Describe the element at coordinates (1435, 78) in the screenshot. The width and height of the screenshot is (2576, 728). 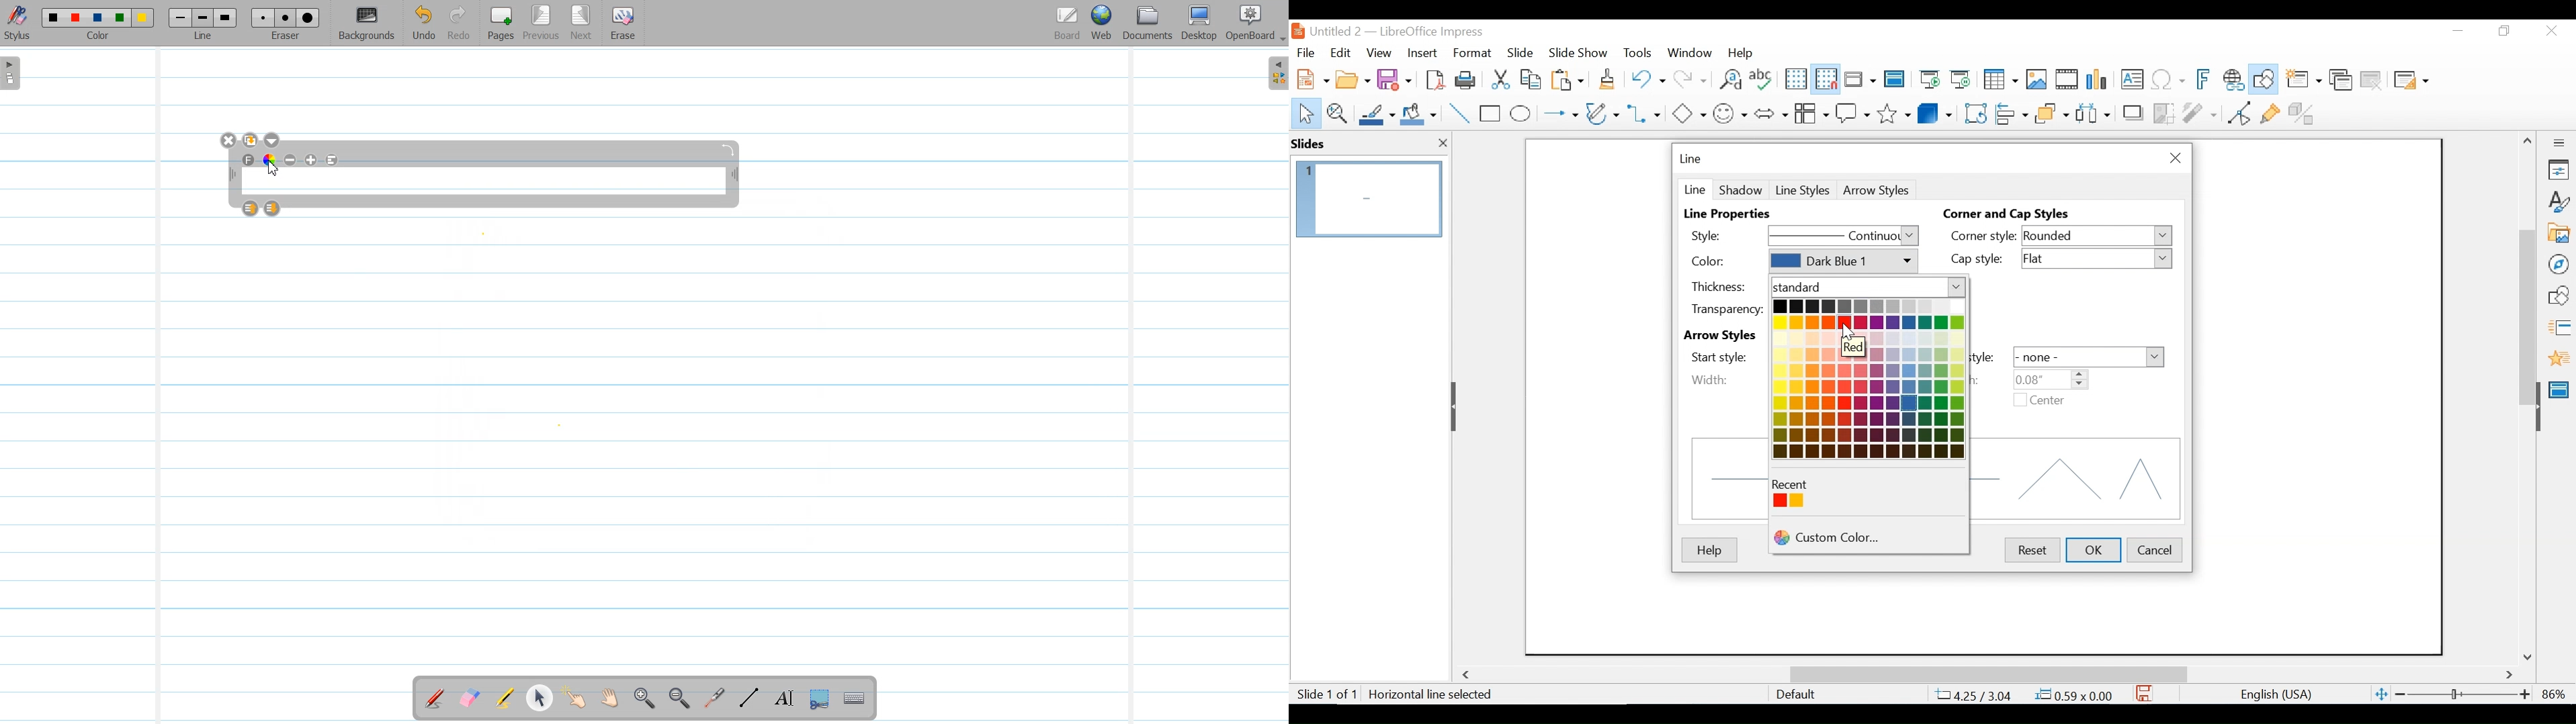
I see `Export as PDF` at that location.